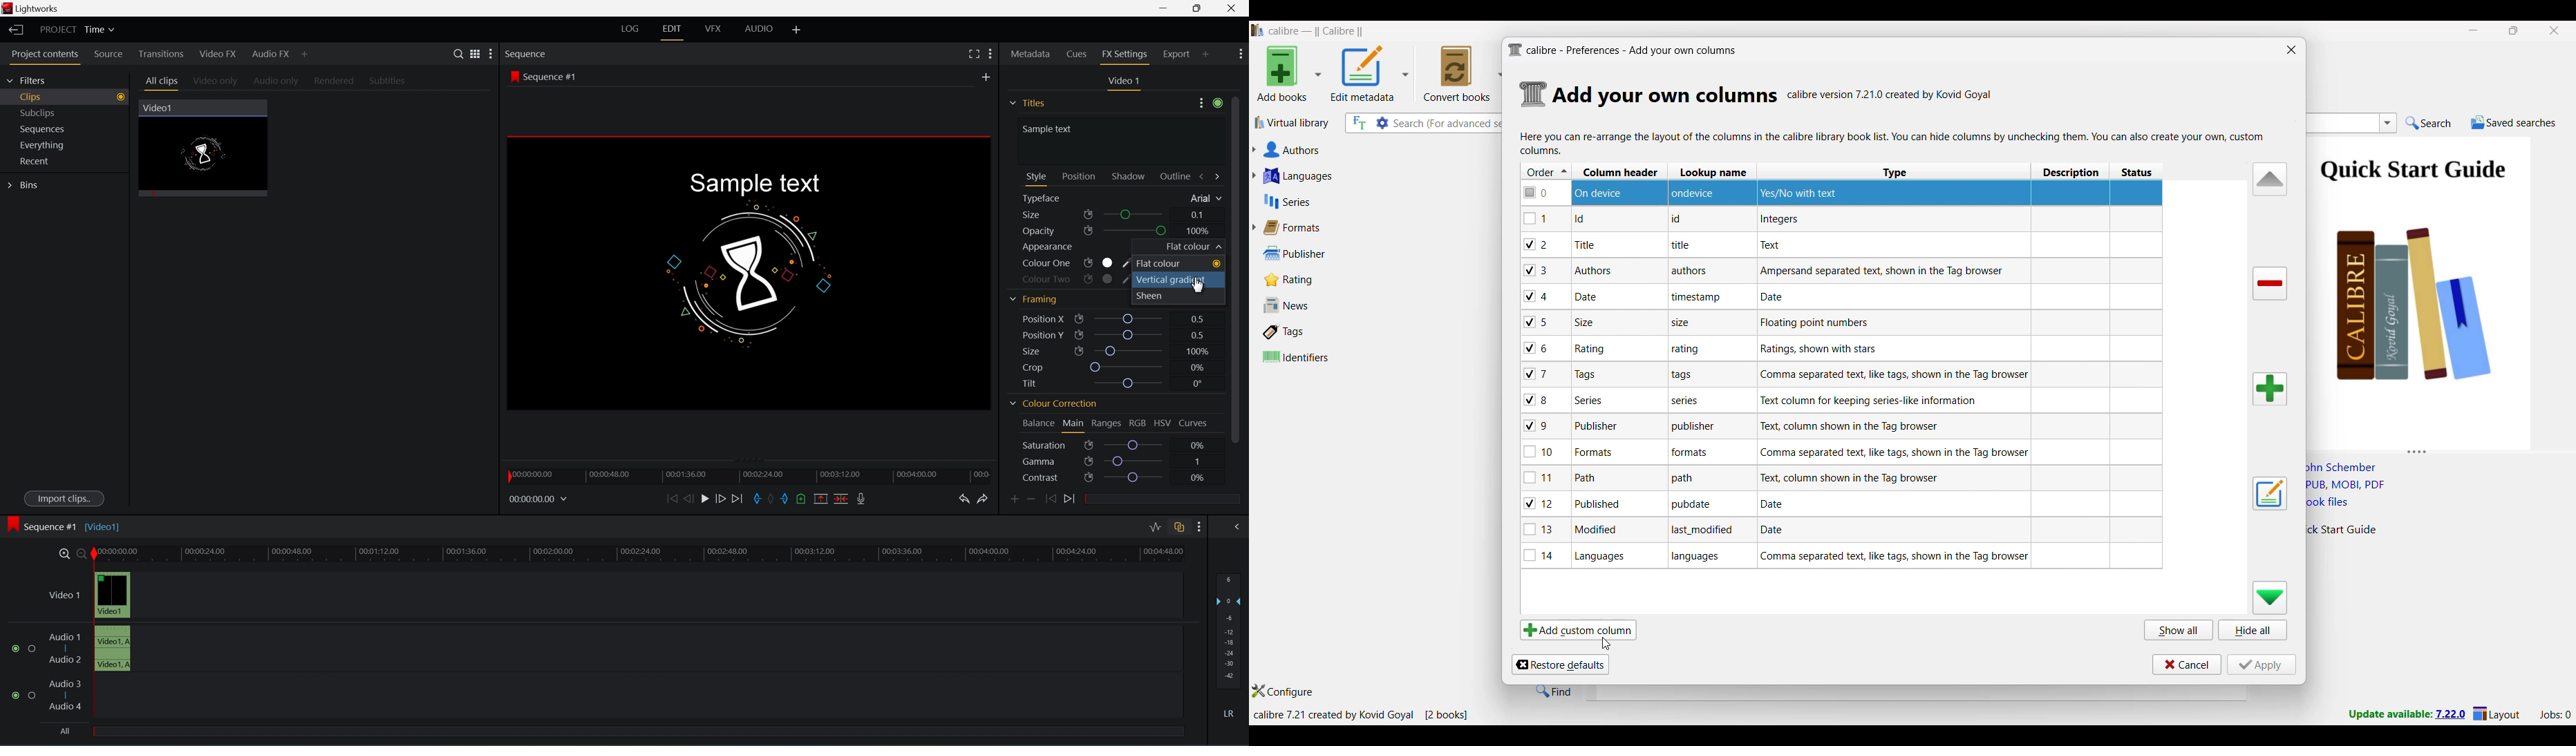 The width and height of the screenshot is (2576, 756). I want to click on Explanation, so click(1815, 323).